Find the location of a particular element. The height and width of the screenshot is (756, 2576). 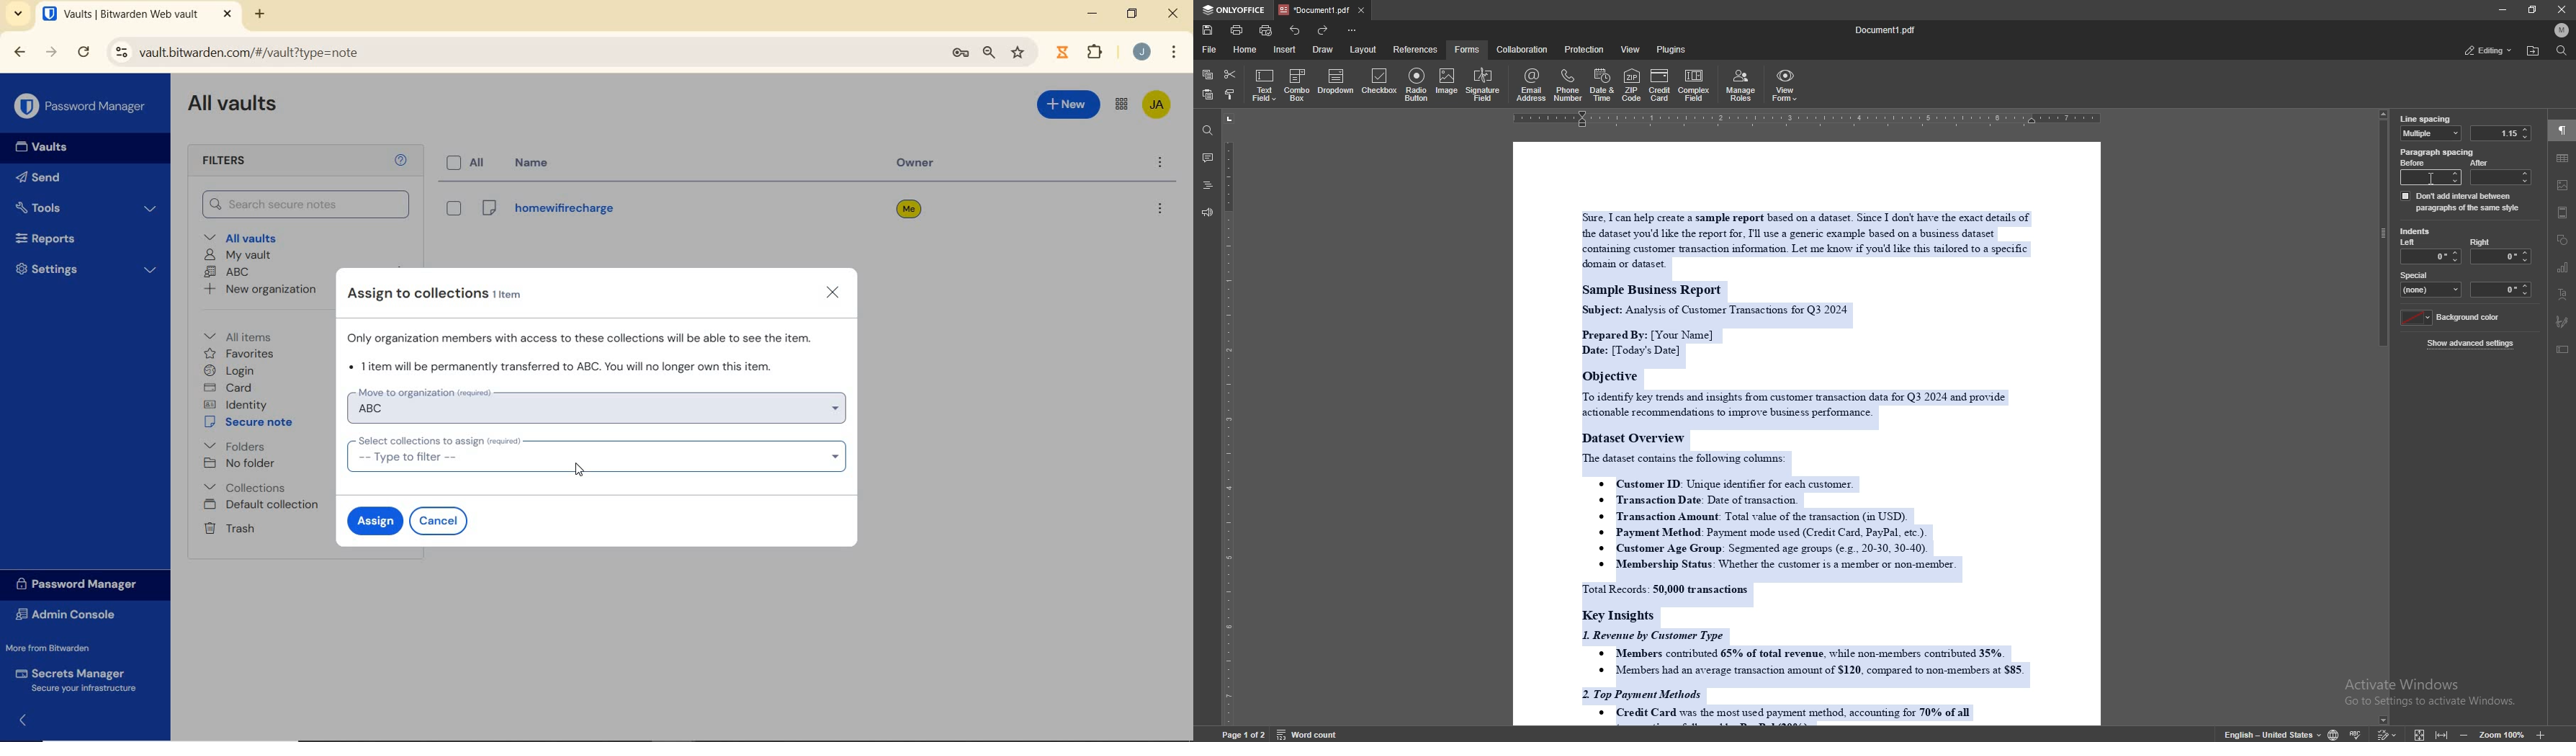

Vaults is located at coordinates (37, 147).